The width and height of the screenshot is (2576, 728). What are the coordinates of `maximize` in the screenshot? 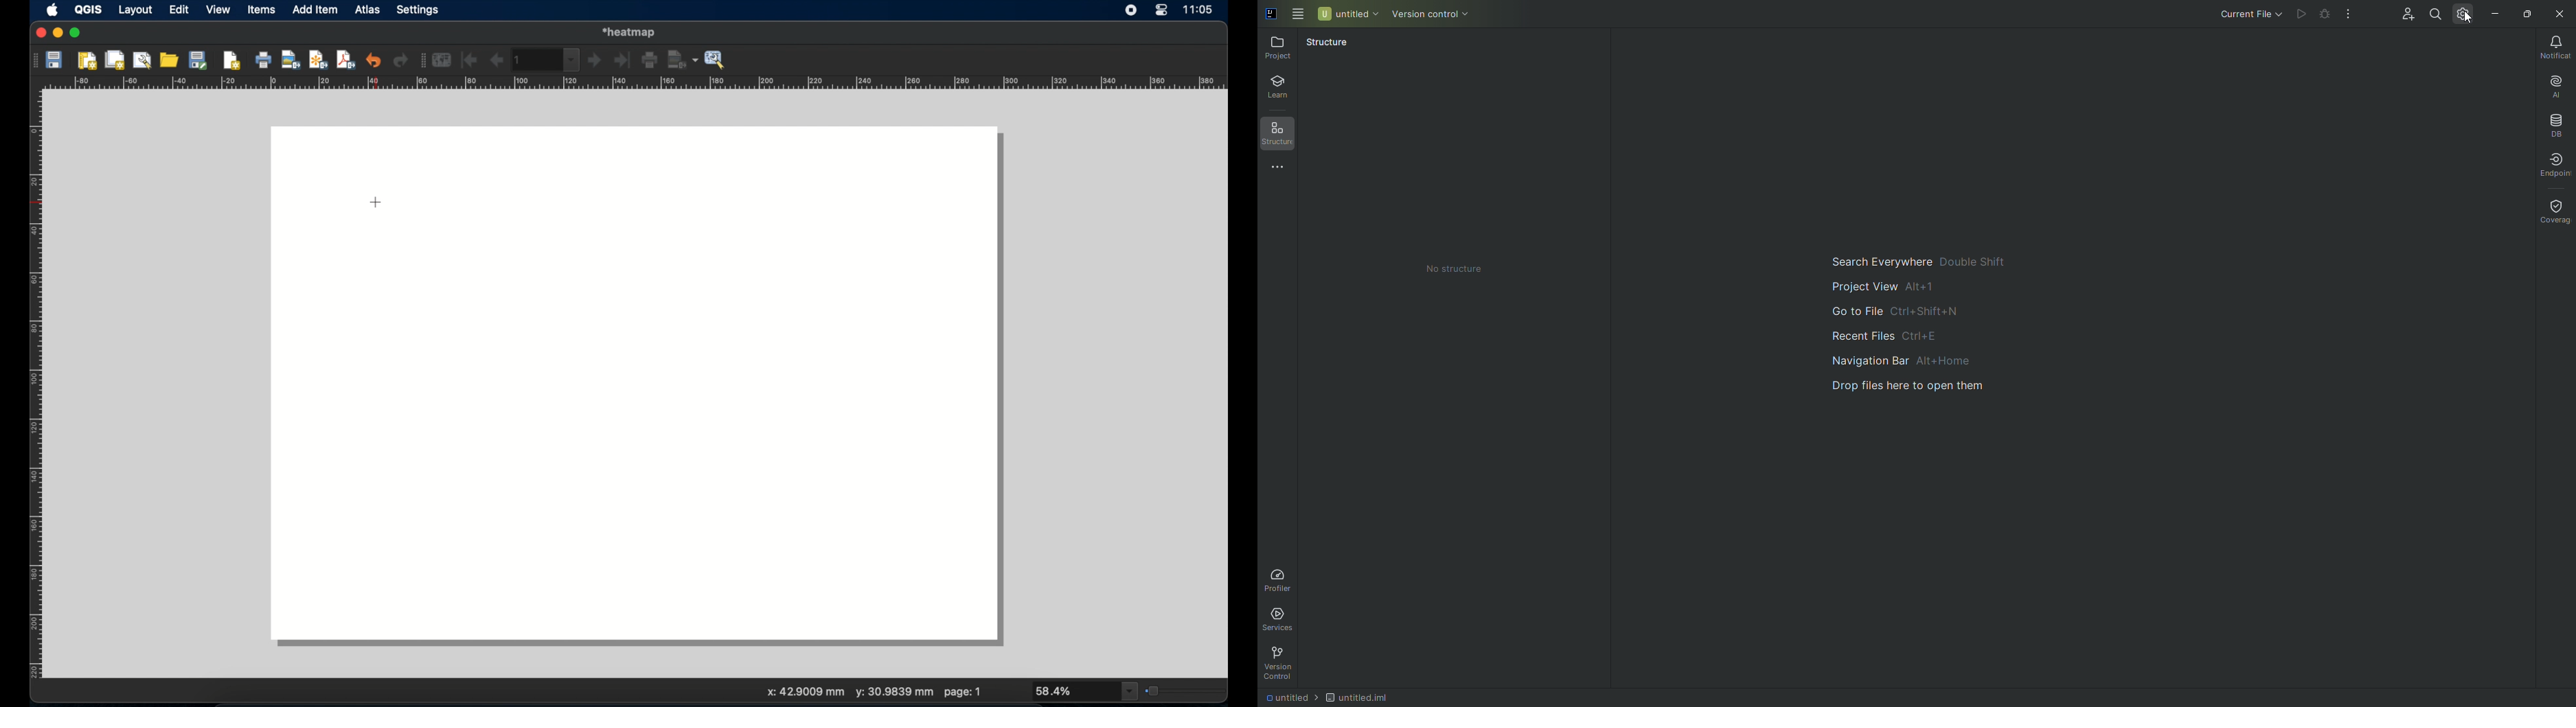 It's located at (76, 33).